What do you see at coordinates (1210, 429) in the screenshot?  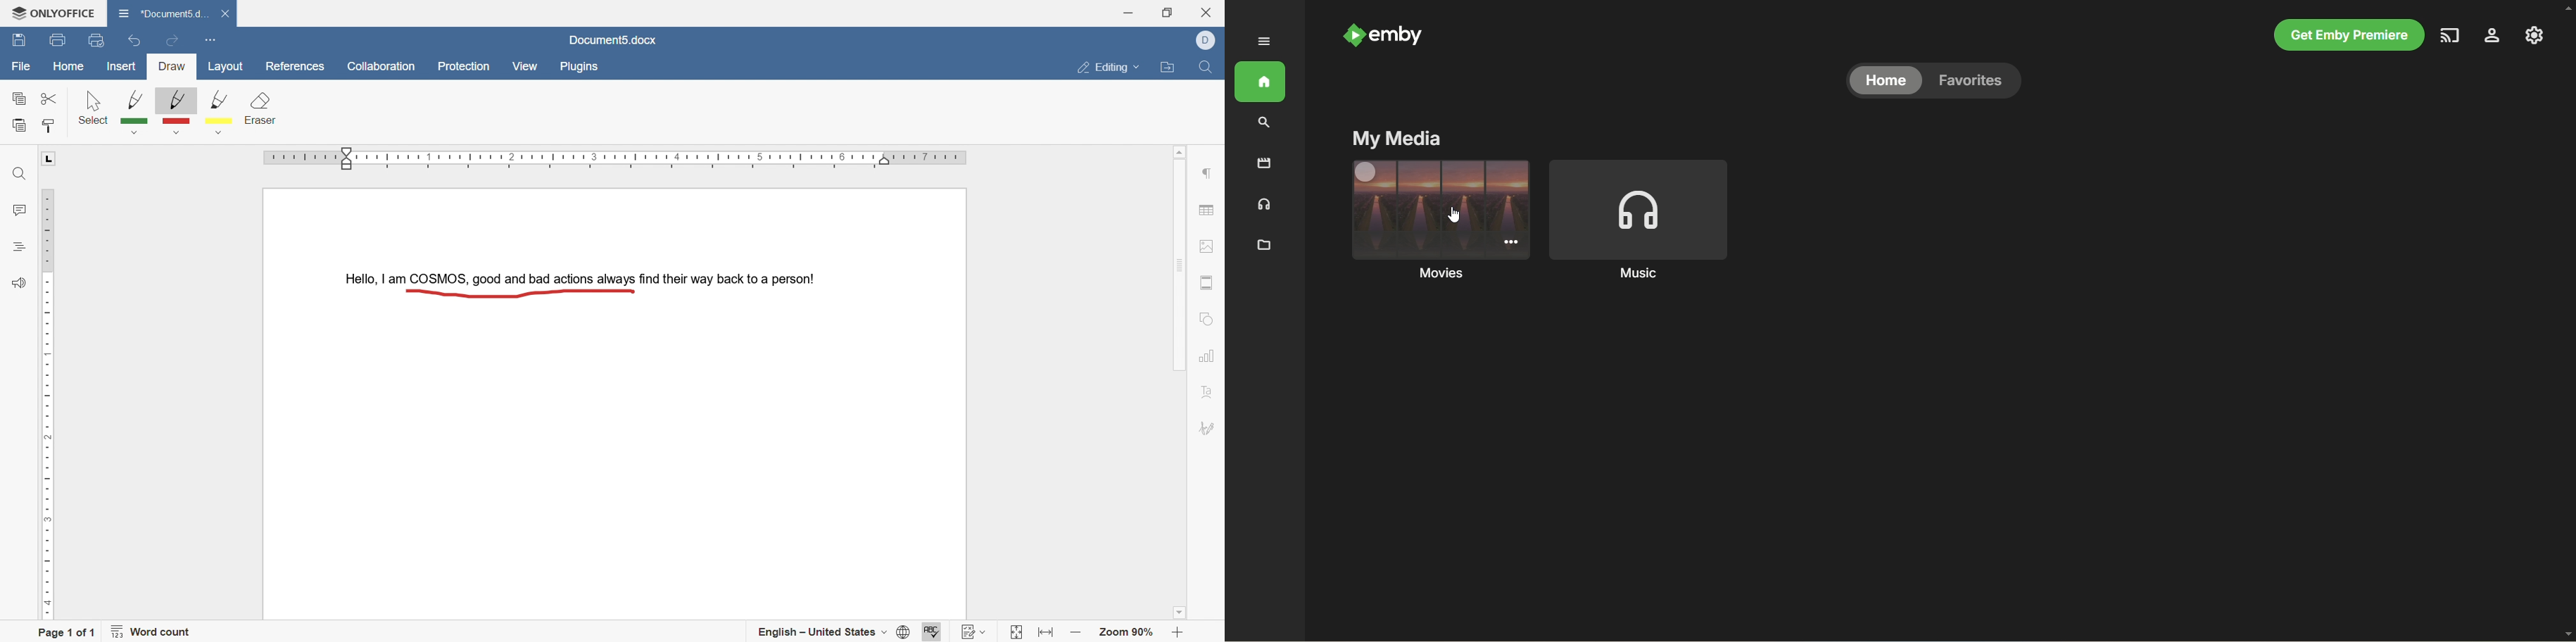 I see `signature settings` at bounding box center [1210, 429].